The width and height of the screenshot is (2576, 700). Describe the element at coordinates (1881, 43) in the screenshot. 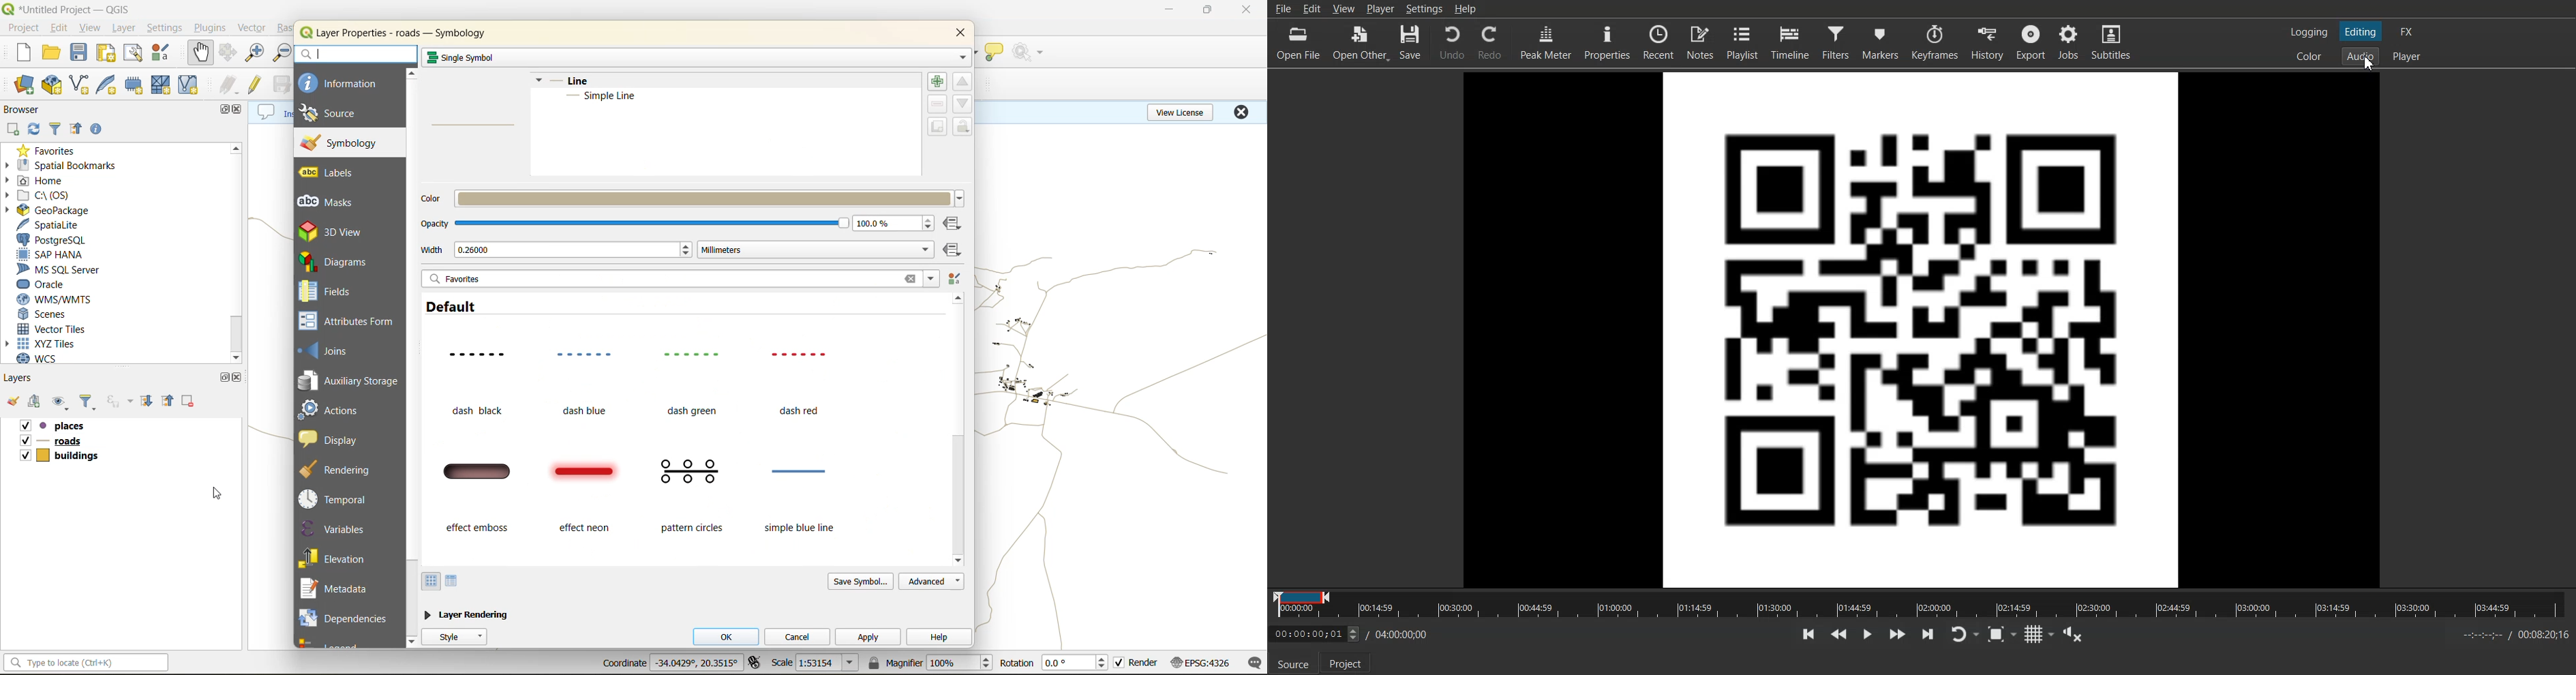

I see `Markers` at that location.